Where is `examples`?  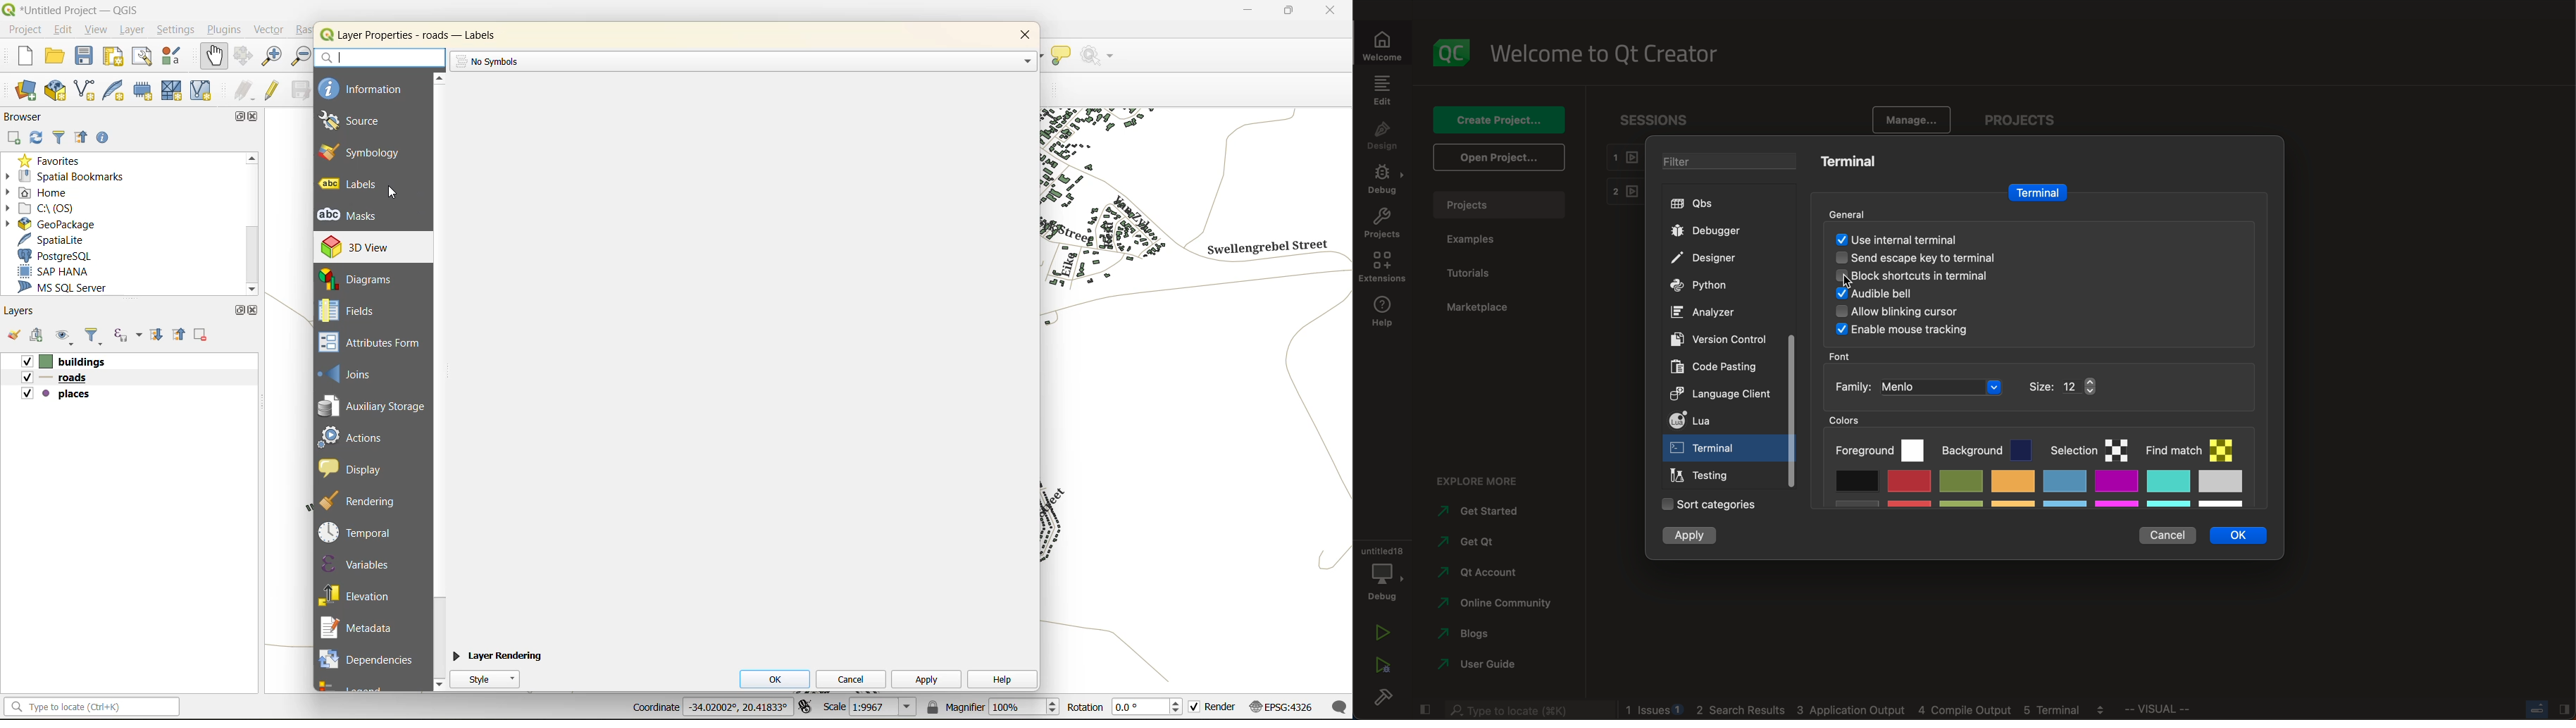
examples is located at coordinates (1480, 240).